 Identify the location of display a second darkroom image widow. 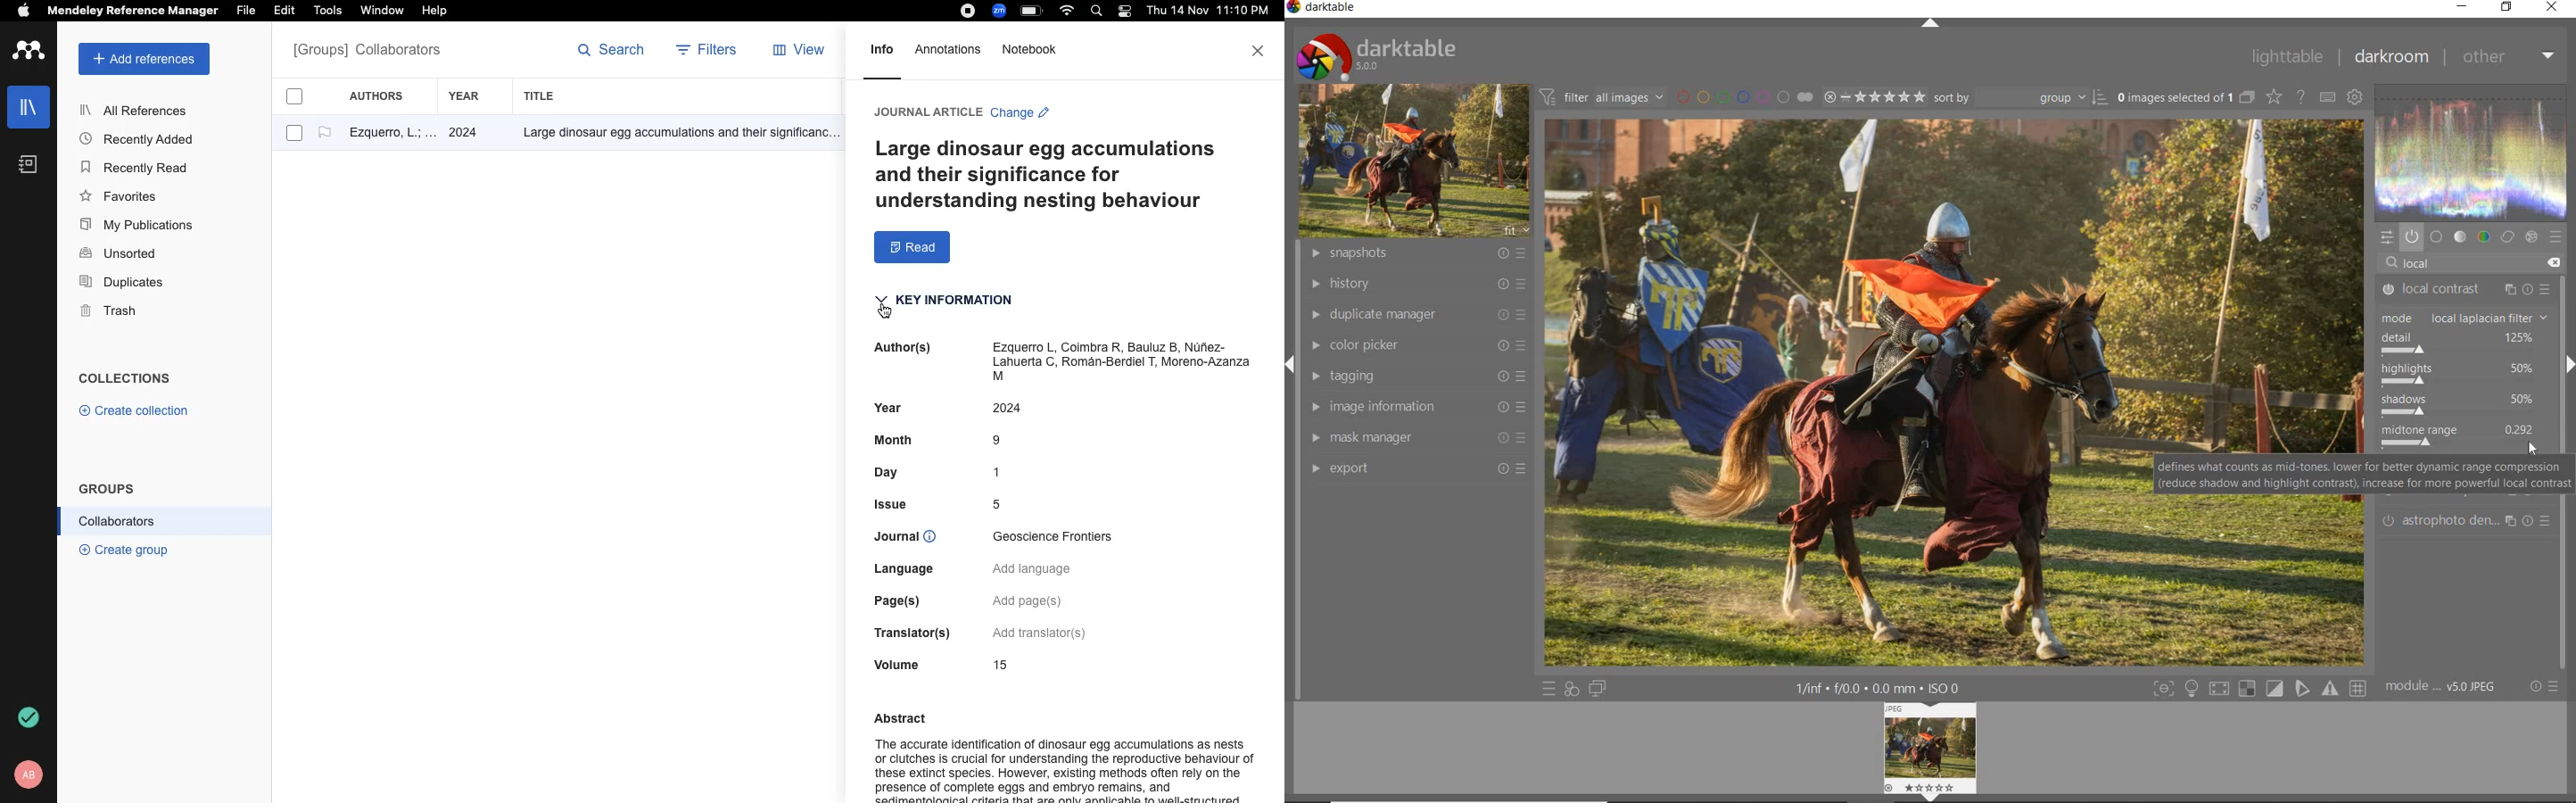
(1599, 688).